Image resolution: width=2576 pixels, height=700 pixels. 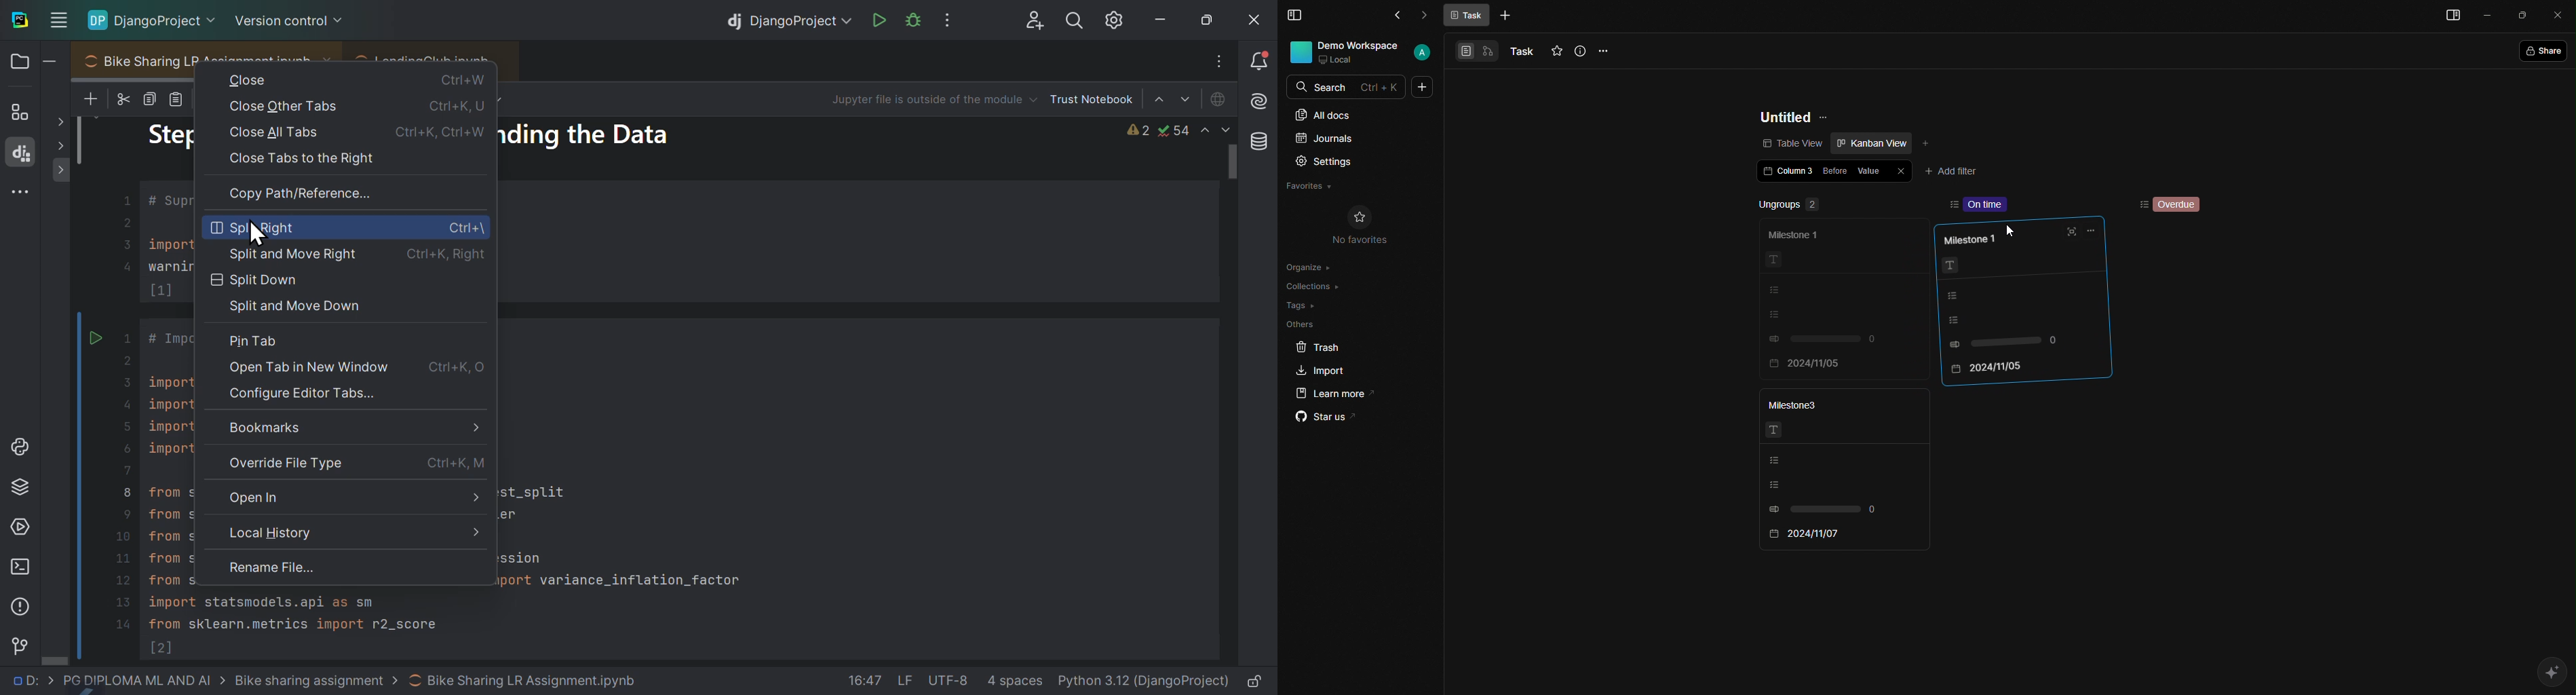 What do you see at coordinates (1794, 402) in the screenshot?
I see `Milestone3` at bounding box center [1794, 402].